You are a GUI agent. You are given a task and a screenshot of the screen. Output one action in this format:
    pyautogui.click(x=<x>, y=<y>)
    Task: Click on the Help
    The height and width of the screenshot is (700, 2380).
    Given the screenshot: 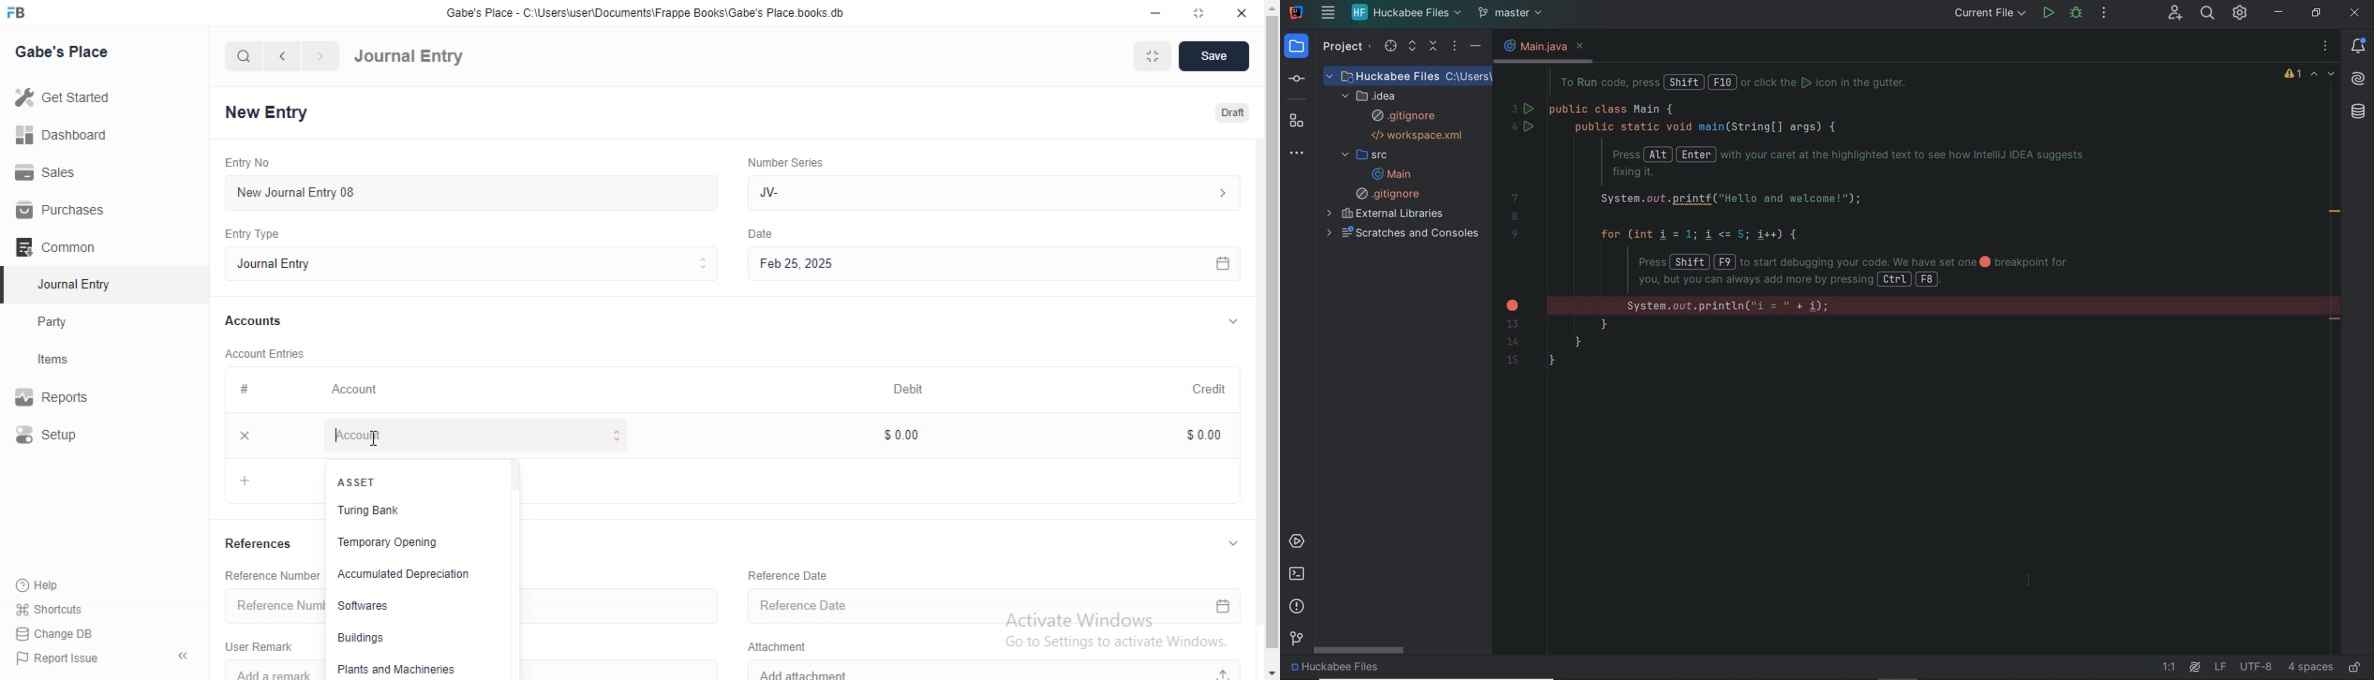 What is the action you would take?
    pyautogui.click(x=63, y=584)
    